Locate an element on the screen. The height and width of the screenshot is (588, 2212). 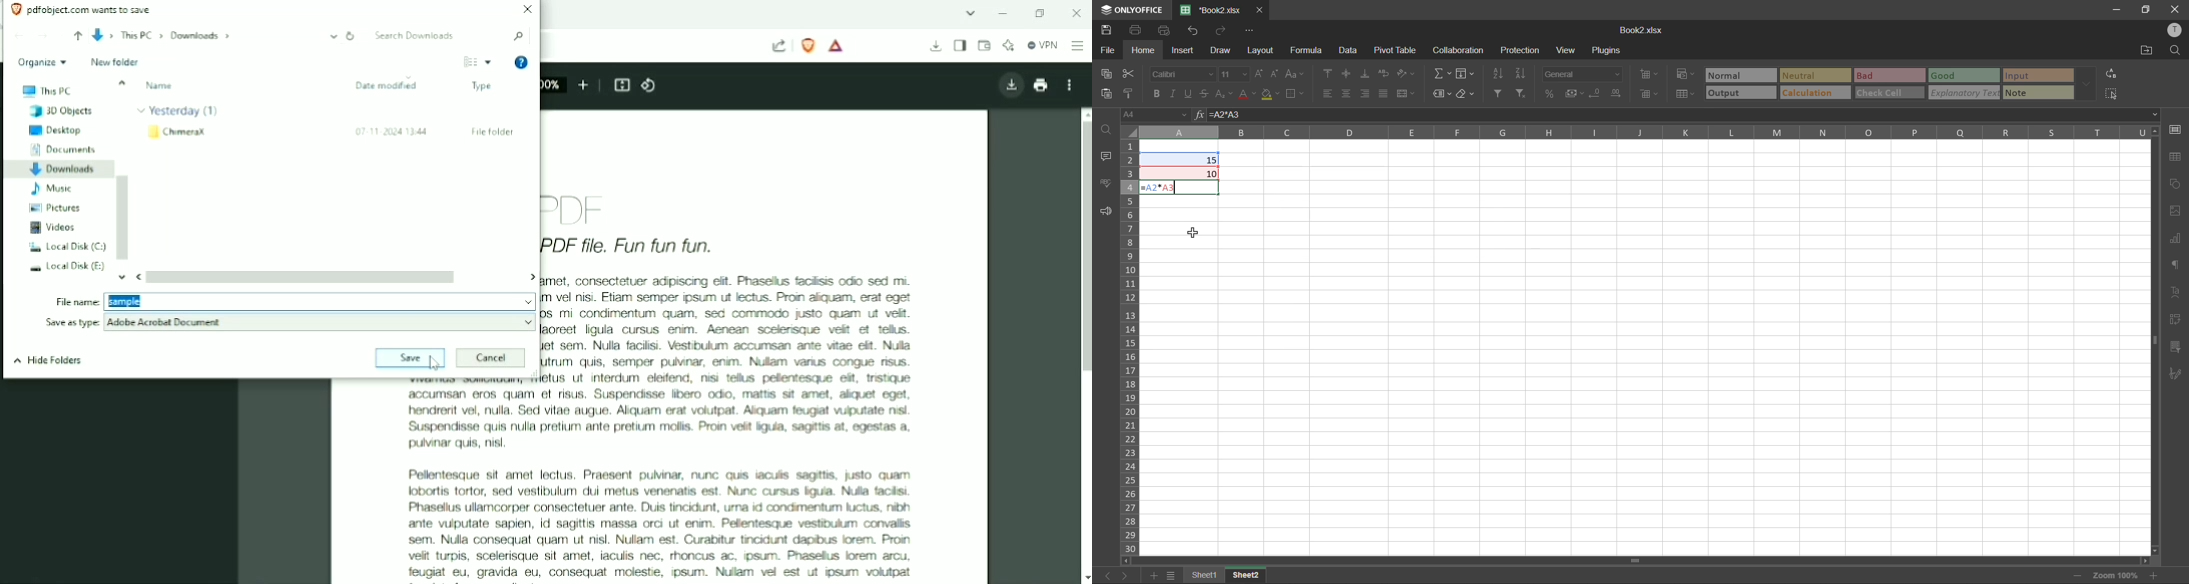
This PC is located at coordinates (49, 91).